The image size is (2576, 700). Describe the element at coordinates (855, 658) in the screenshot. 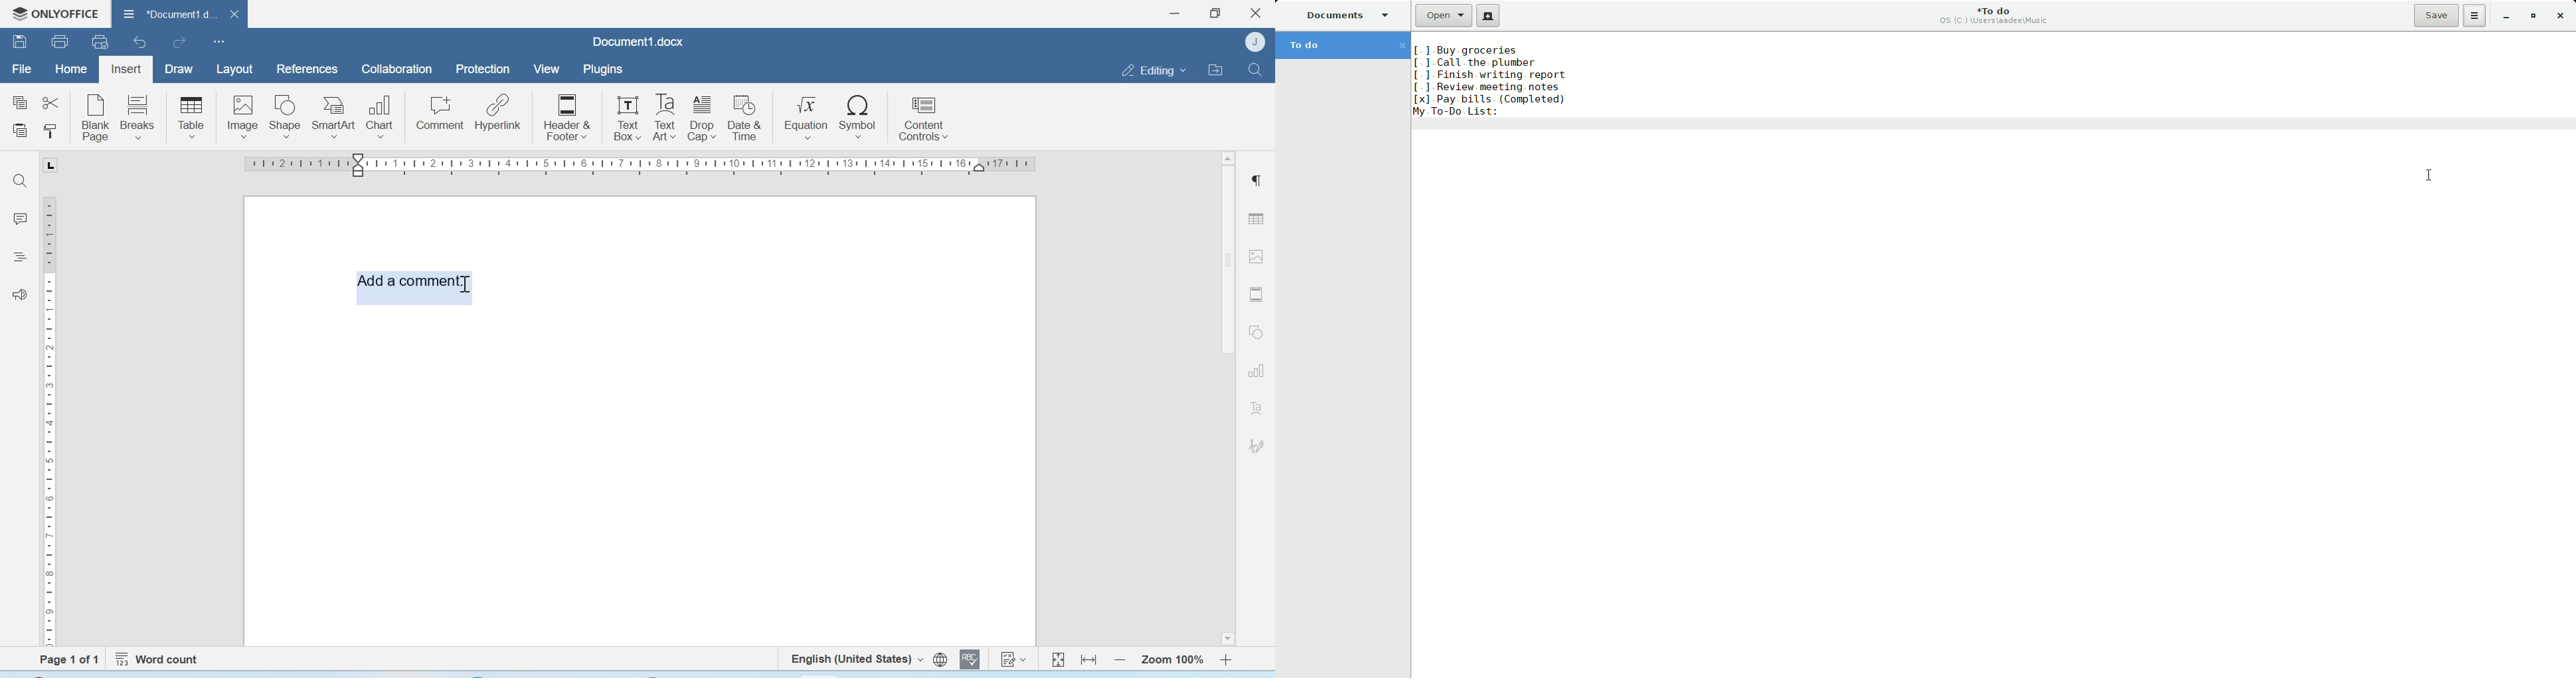

I see `Set text language` at that location.